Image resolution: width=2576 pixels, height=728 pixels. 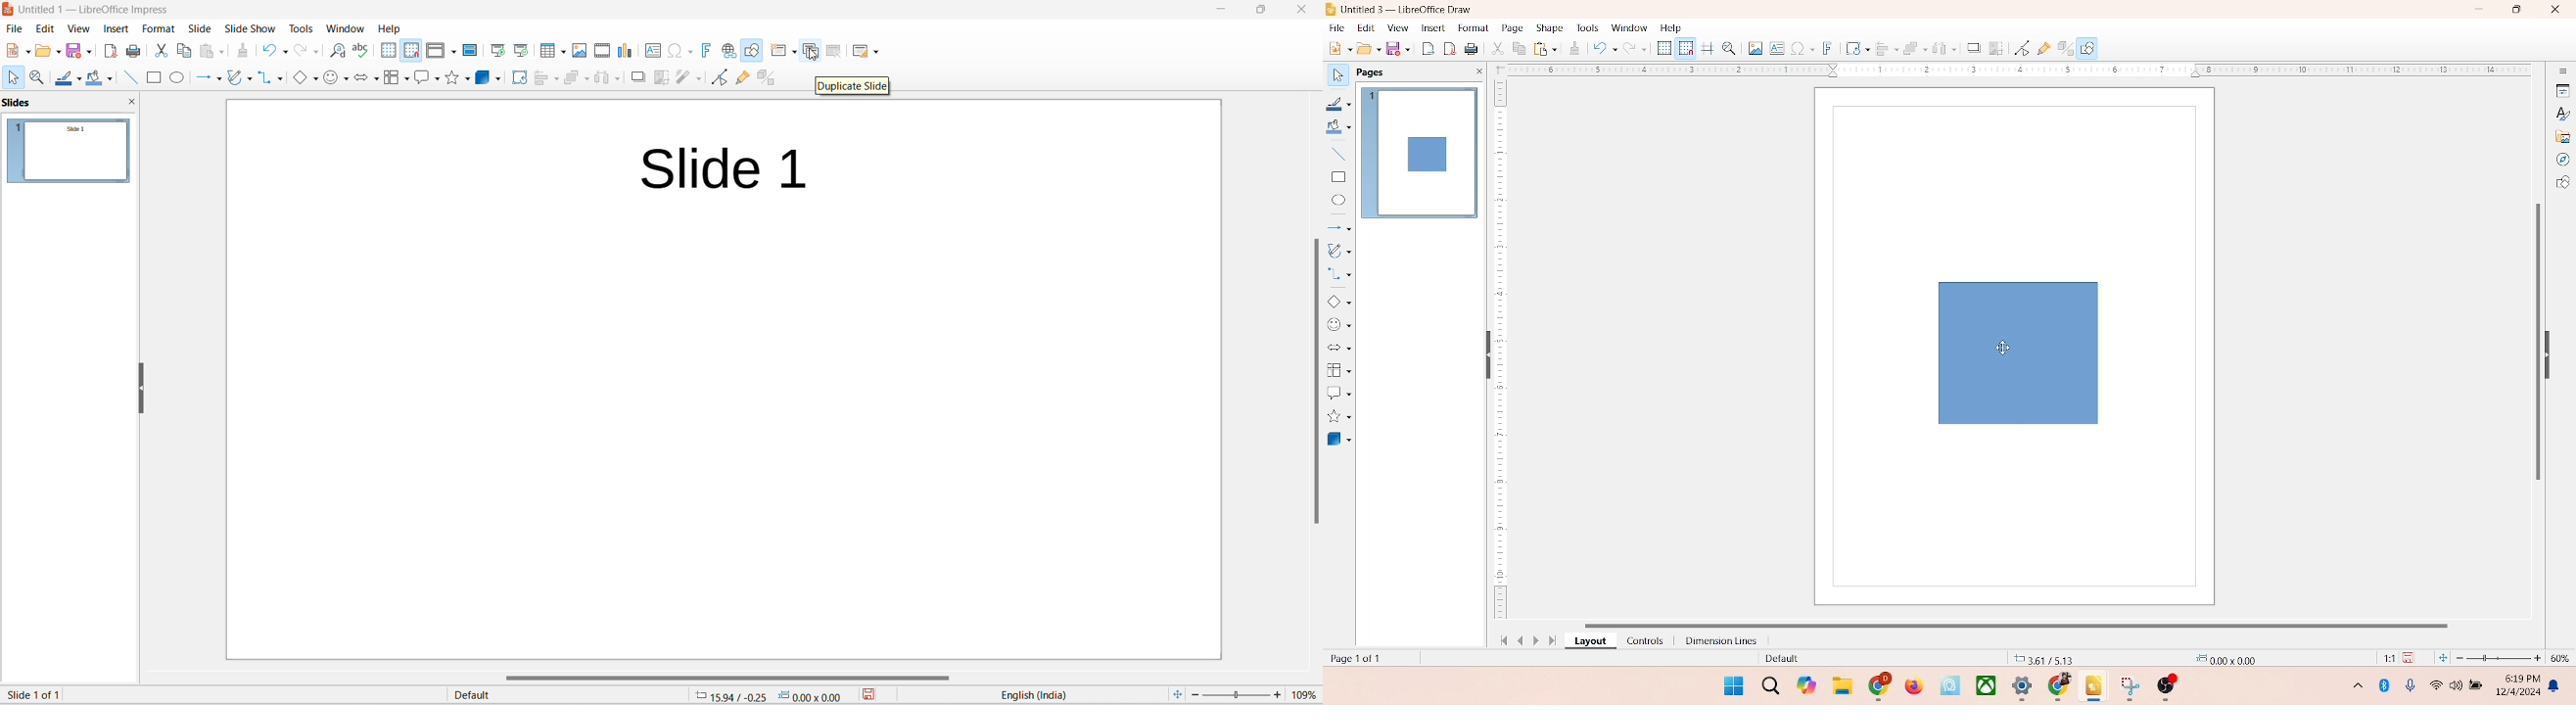 I want to click on symbol shapes, so click(x=1339, y=325).